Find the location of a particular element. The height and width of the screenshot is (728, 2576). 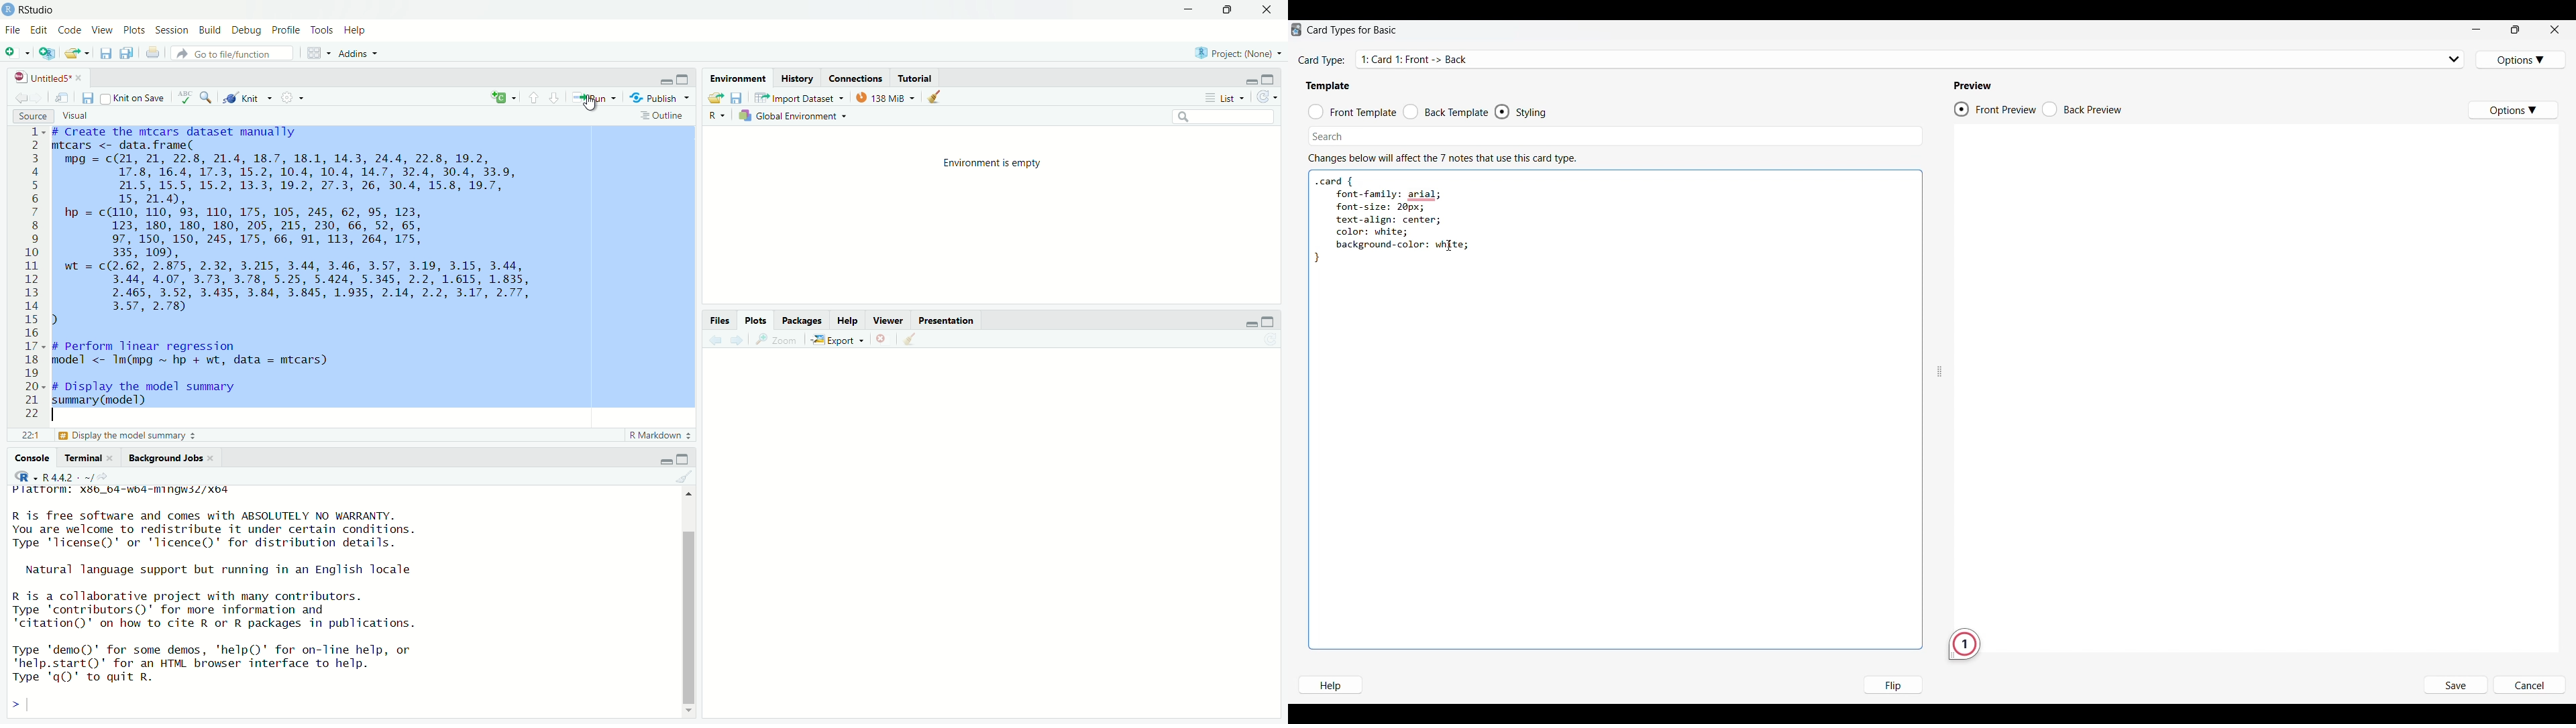

cursor is located at coordinates (591, 104).